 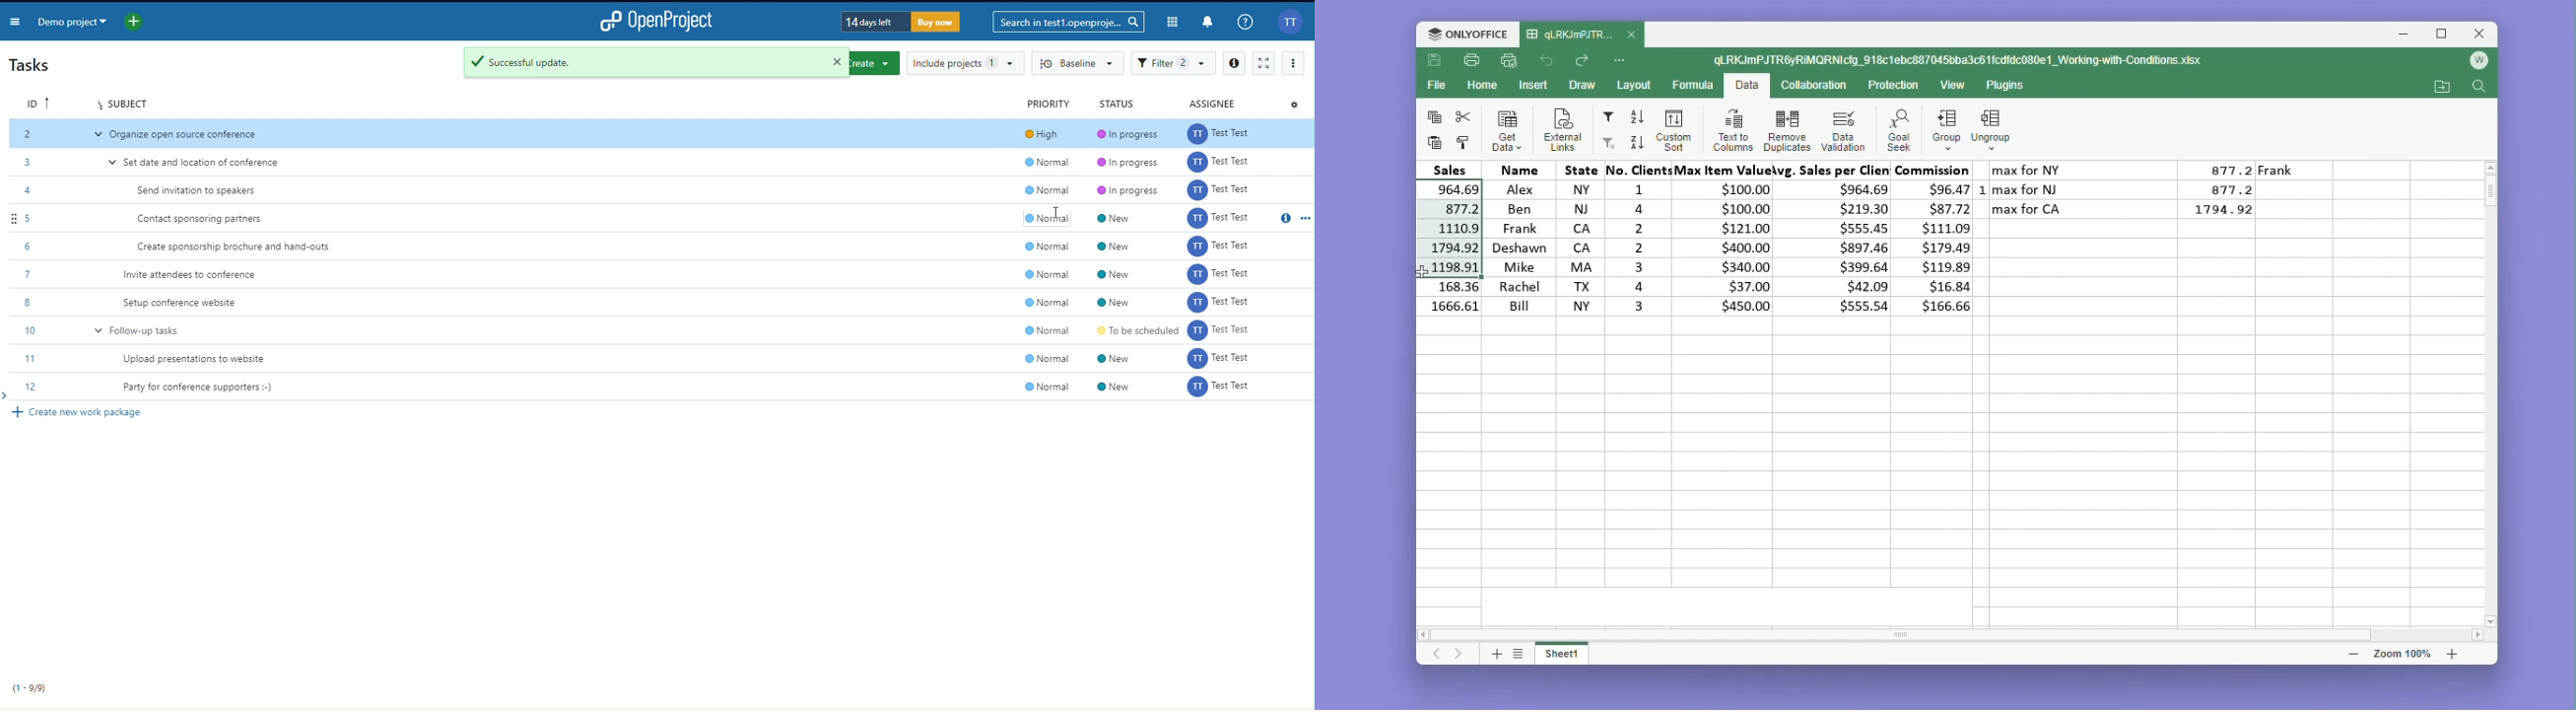 What do you see at coordinates (1582, 61) in the screenshot?
I see `Go forward` at bounding box center [1582, 61].